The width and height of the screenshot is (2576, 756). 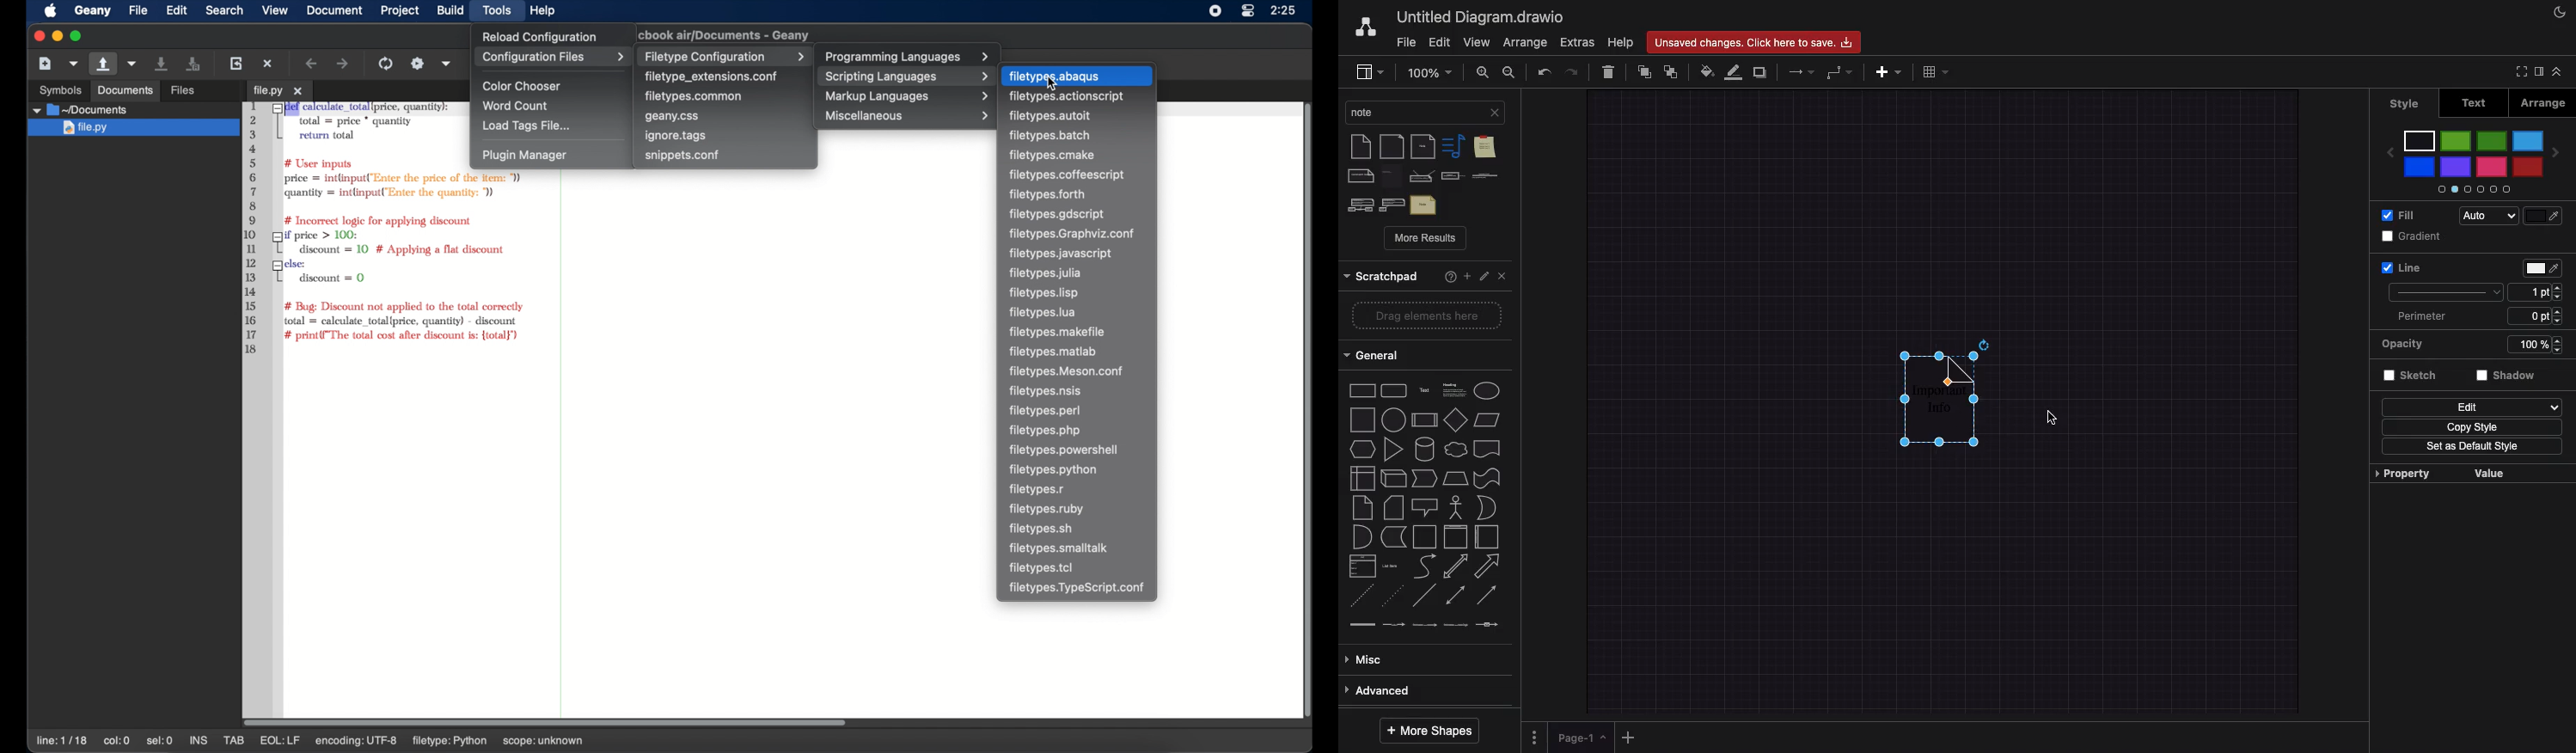 I want to click on Extras, so click(x=1577, y=42).